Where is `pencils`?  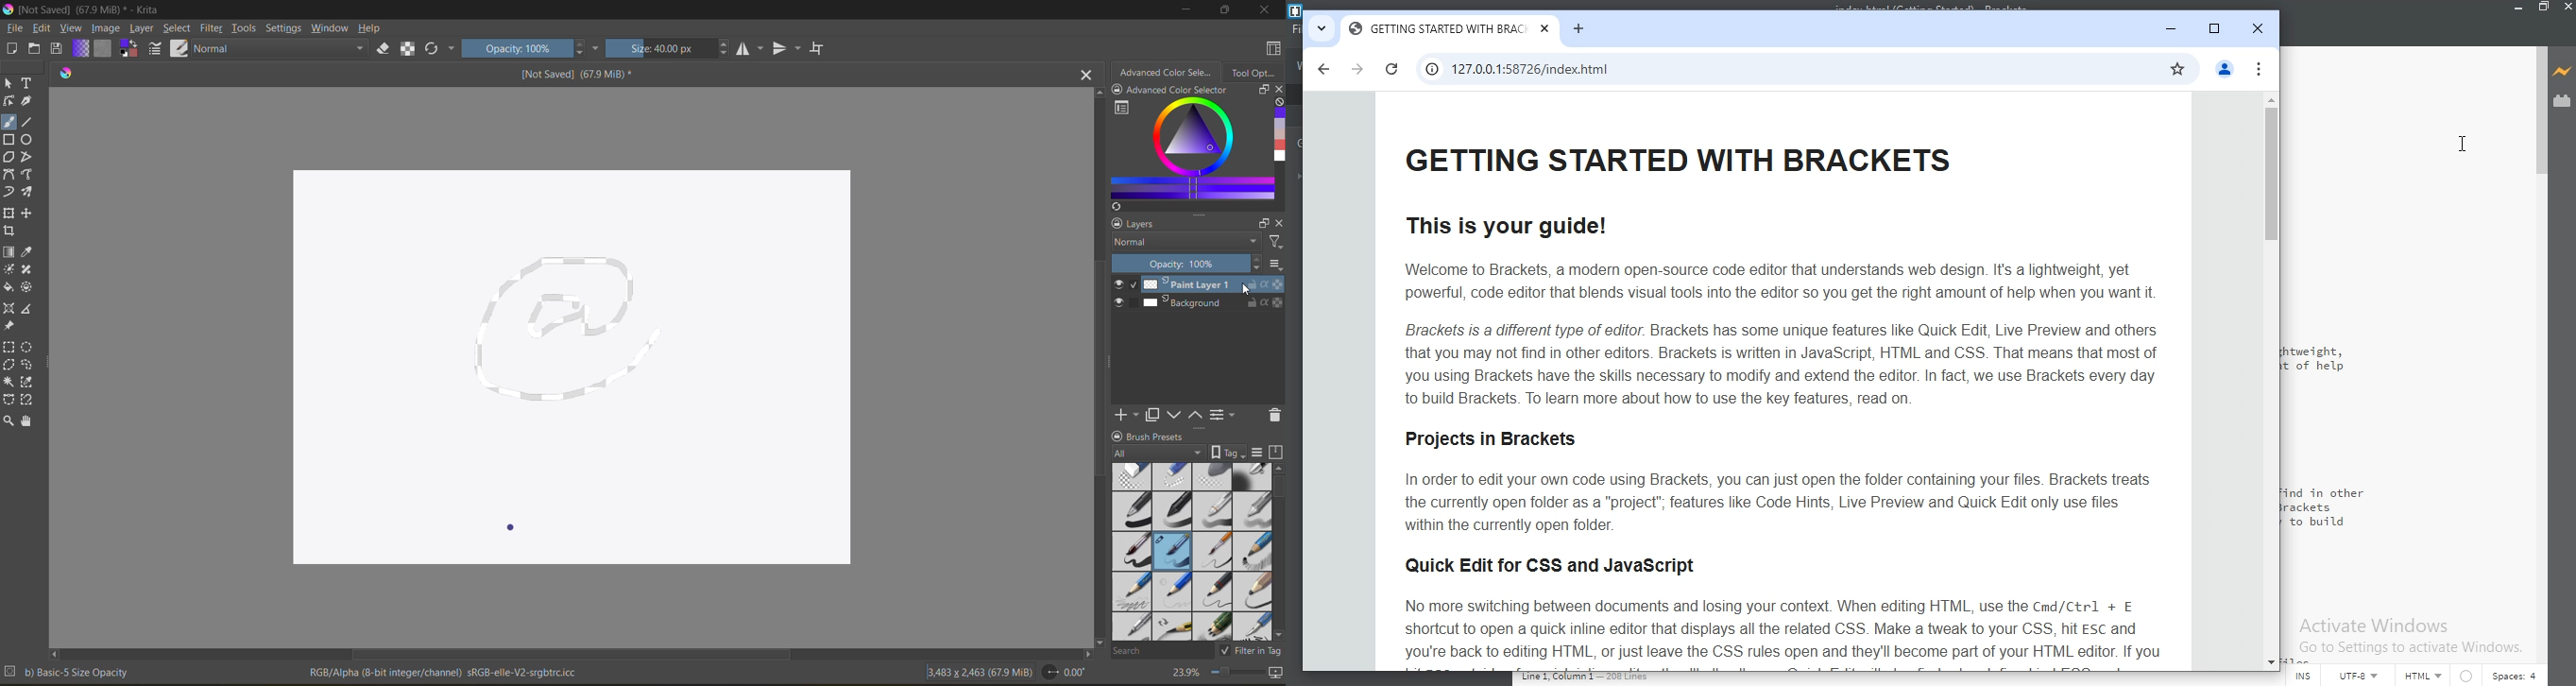
pencils is located at coordinates (1214, 627).